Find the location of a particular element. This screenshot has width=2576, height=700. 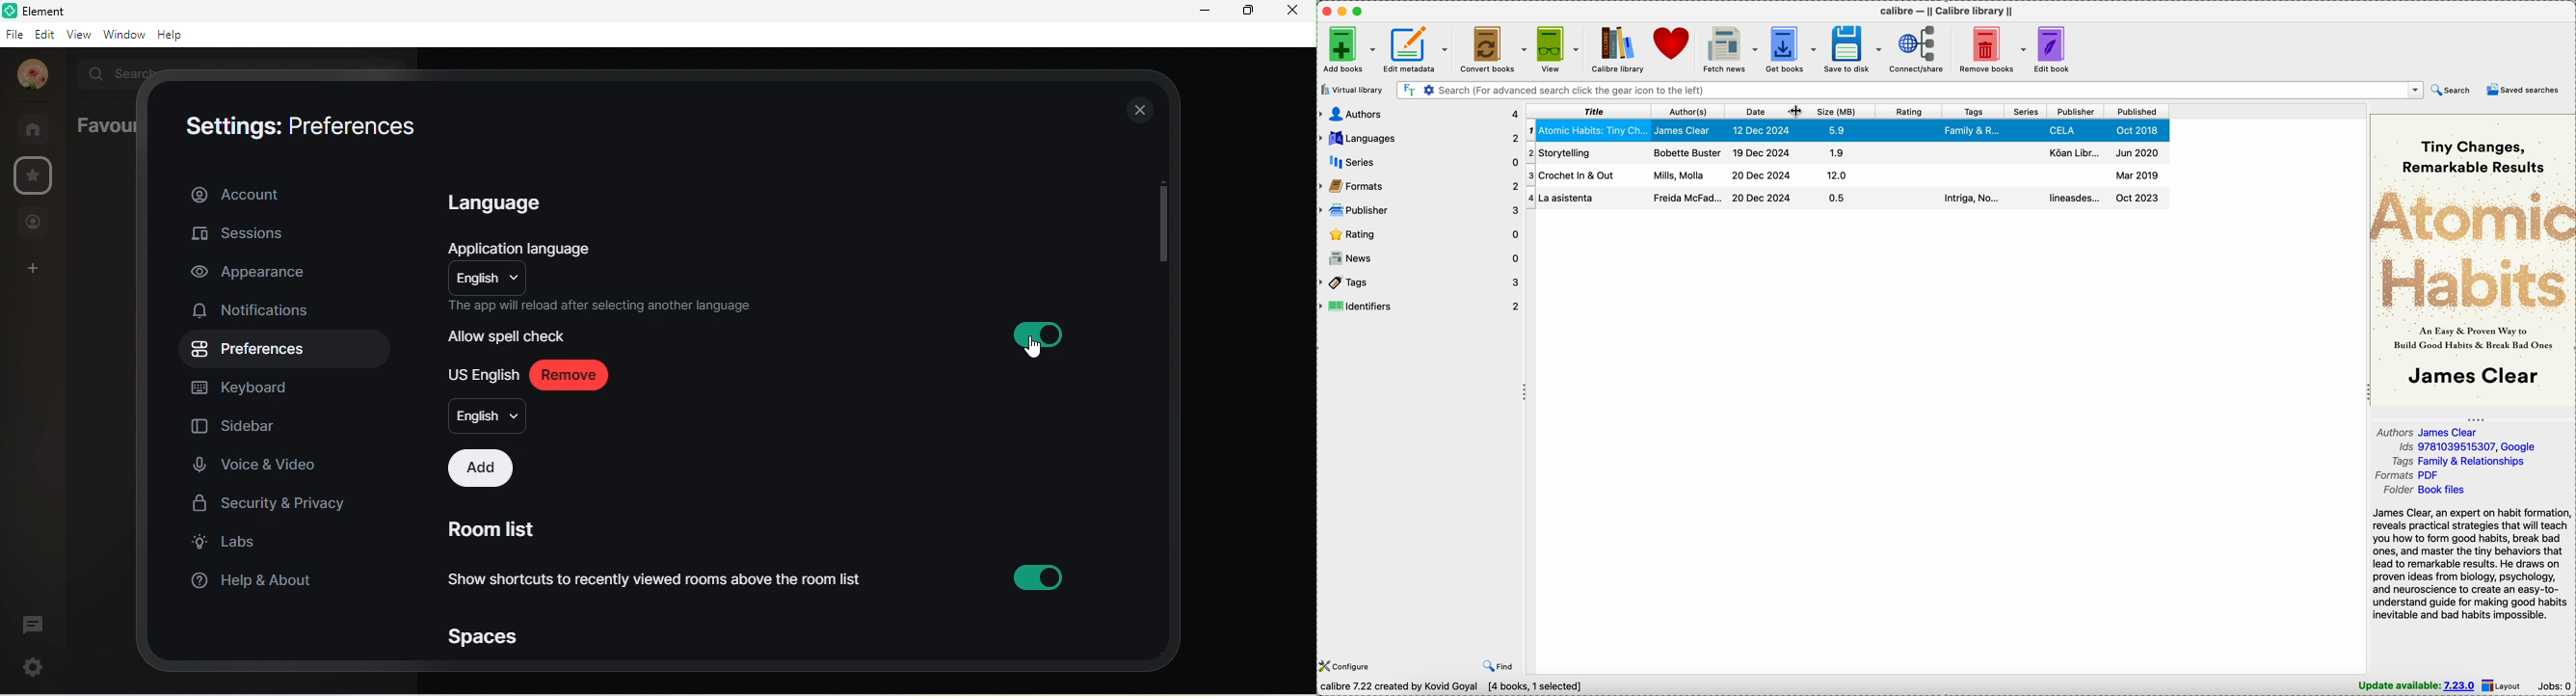

title is located at coordinates (1589, 112).